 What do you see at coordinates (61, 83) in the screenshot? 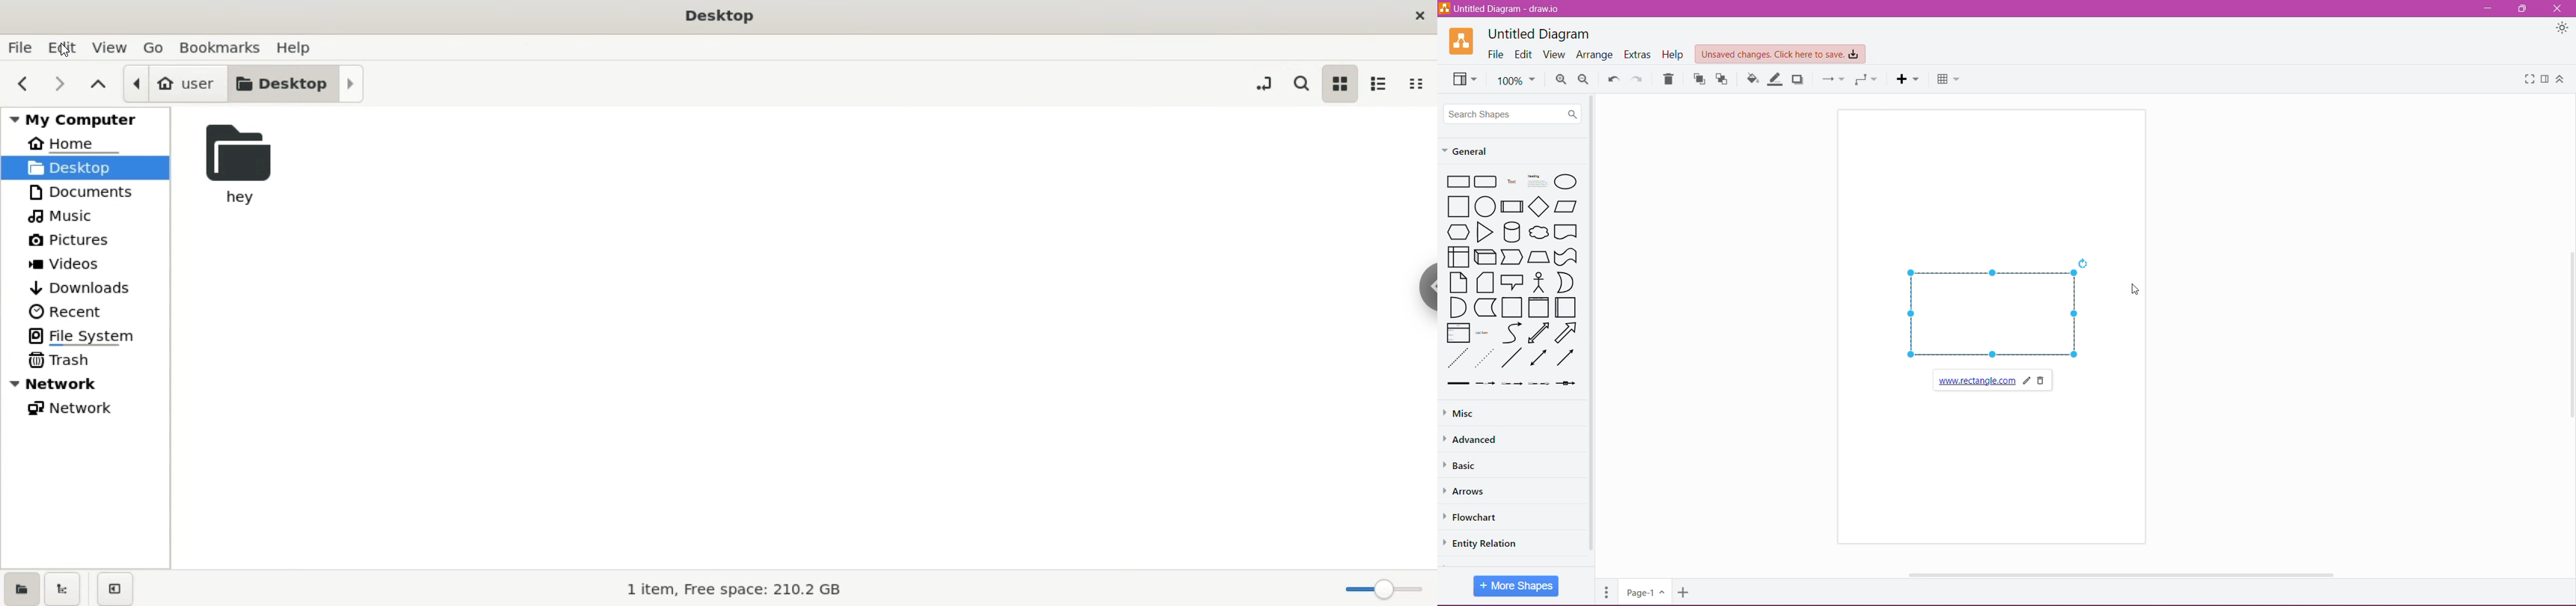
I see `next` at bounding box center [61, 83].